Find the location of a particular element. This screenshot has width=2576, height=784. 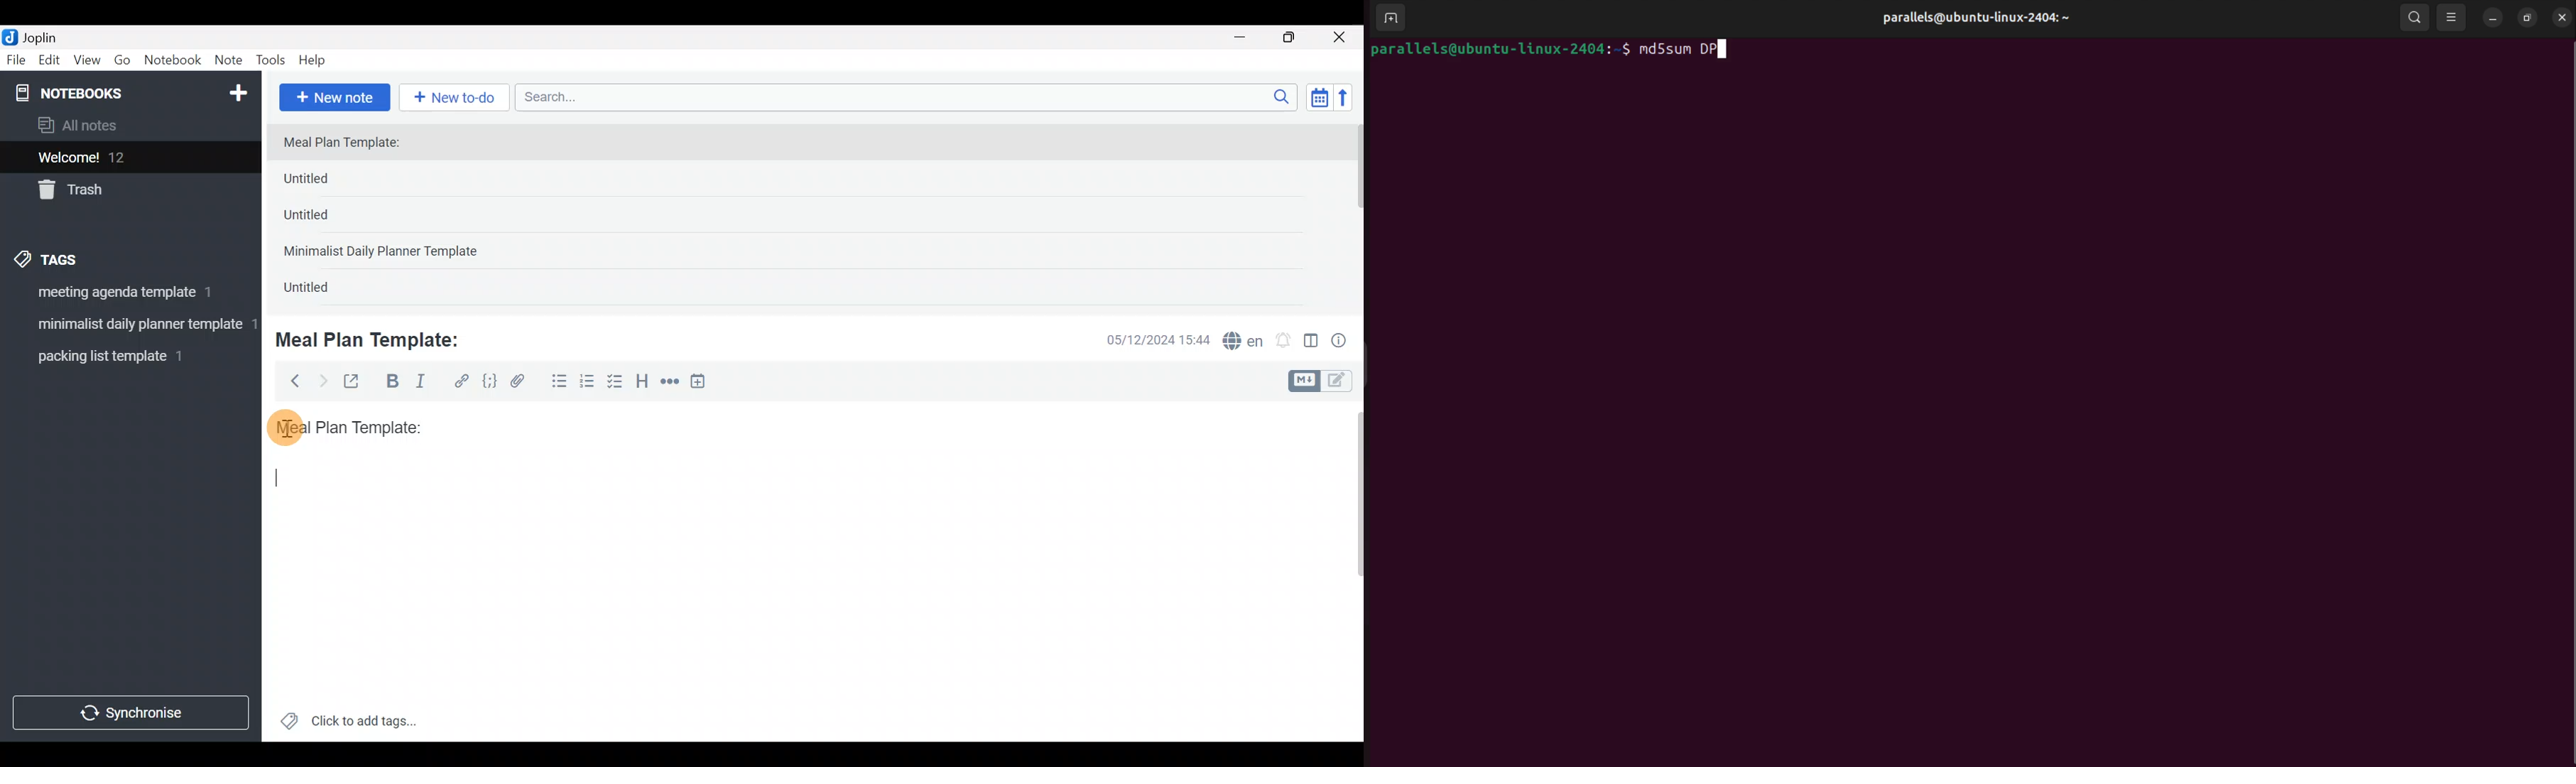

Toggle sort order is located at coordinates (1319, 98).